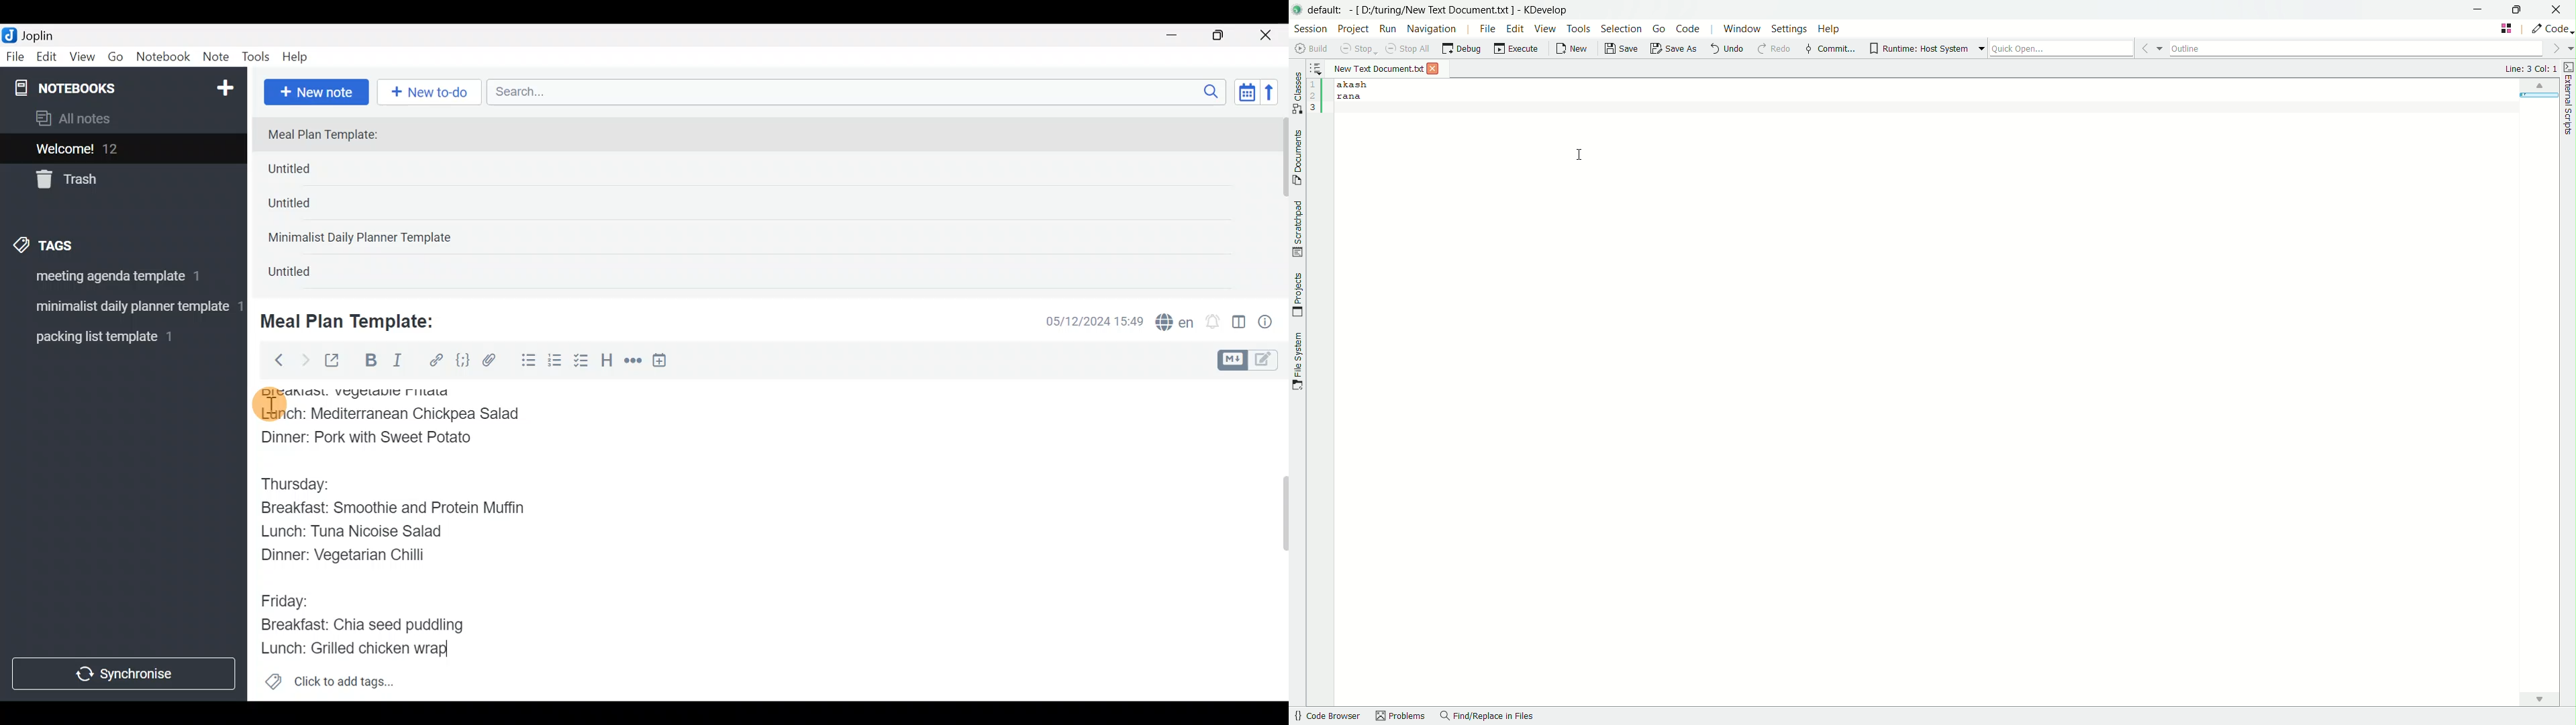 The width and height of the screenshot is (2576, 728). Describe the element at coordinates (493, 362) in the screenshot. I see `Attach file` at that location.